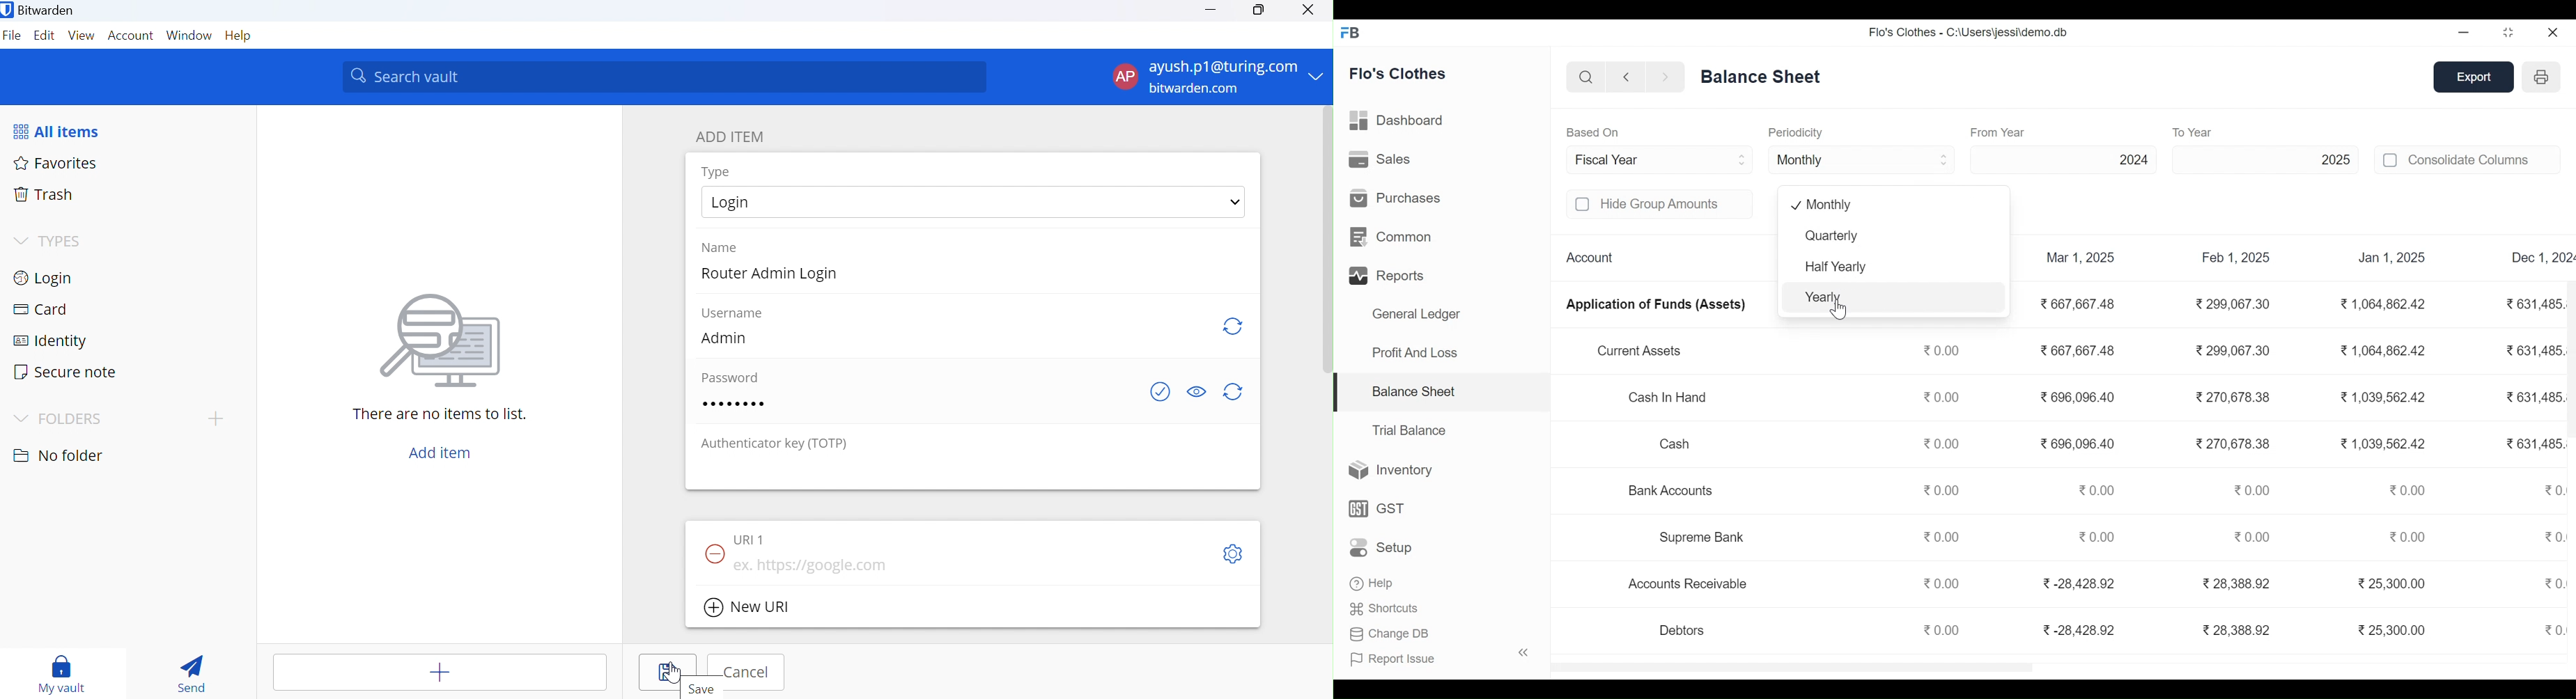 The height and width of the screenshot is (700, 2576). I want to click on setup, so click(1382, 548).